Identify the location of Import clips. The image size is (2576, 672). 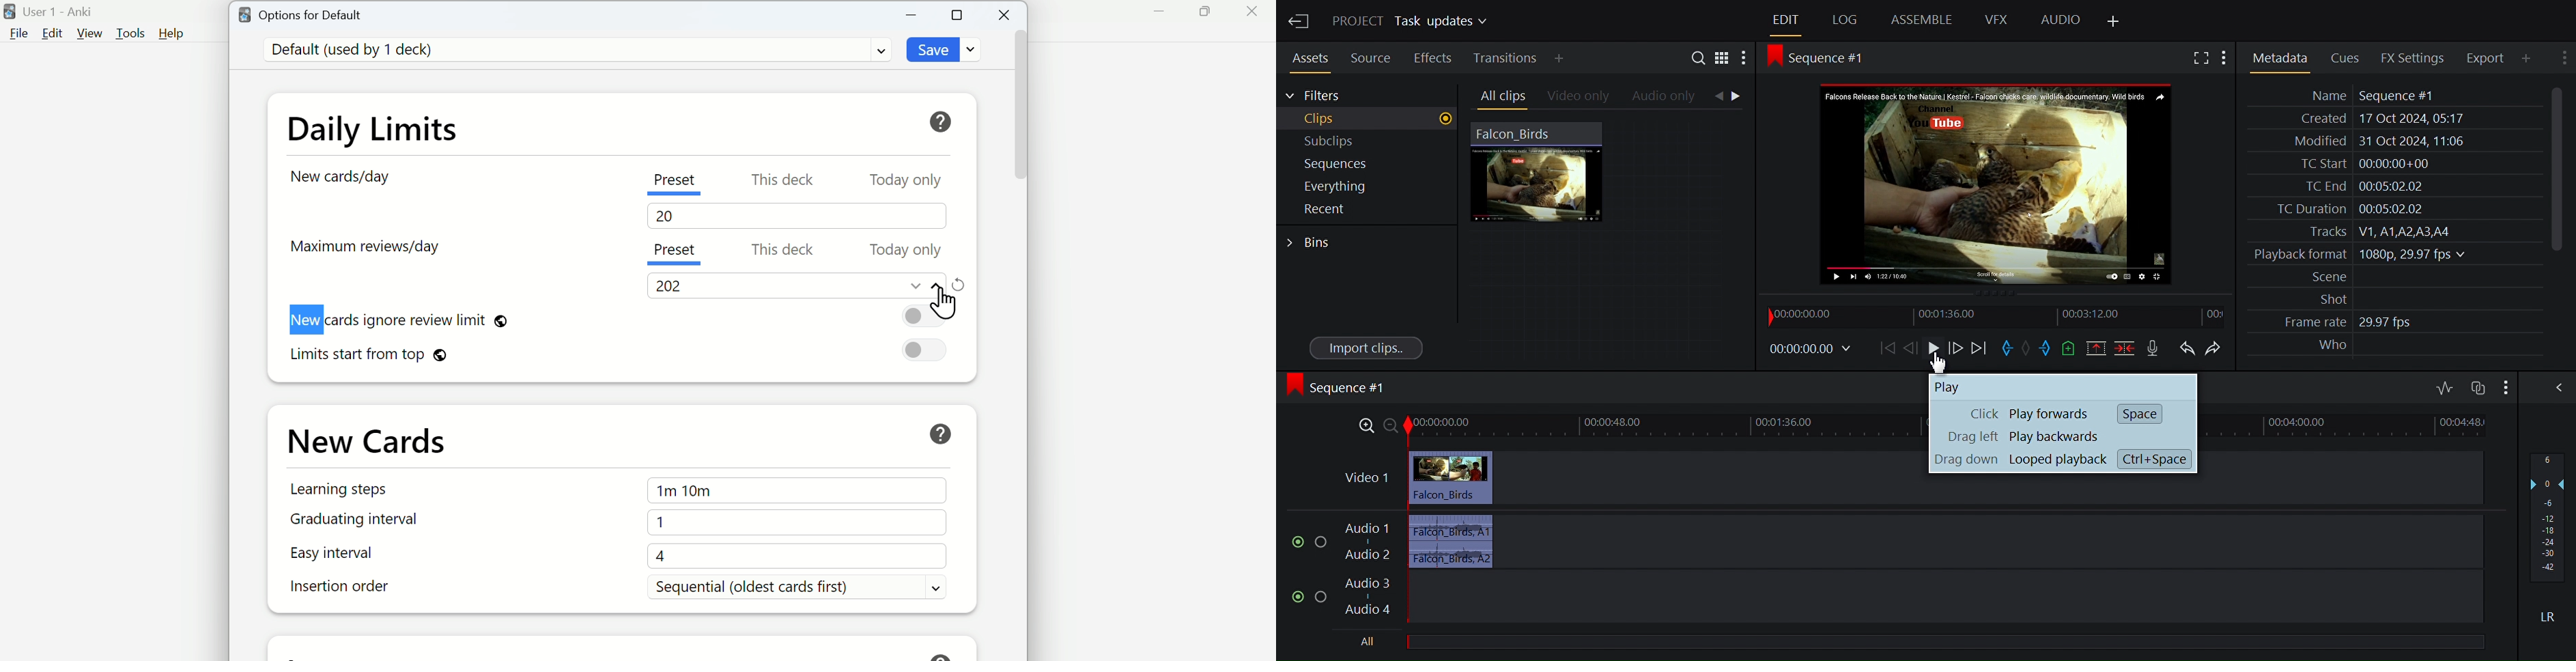
(1365, 348).